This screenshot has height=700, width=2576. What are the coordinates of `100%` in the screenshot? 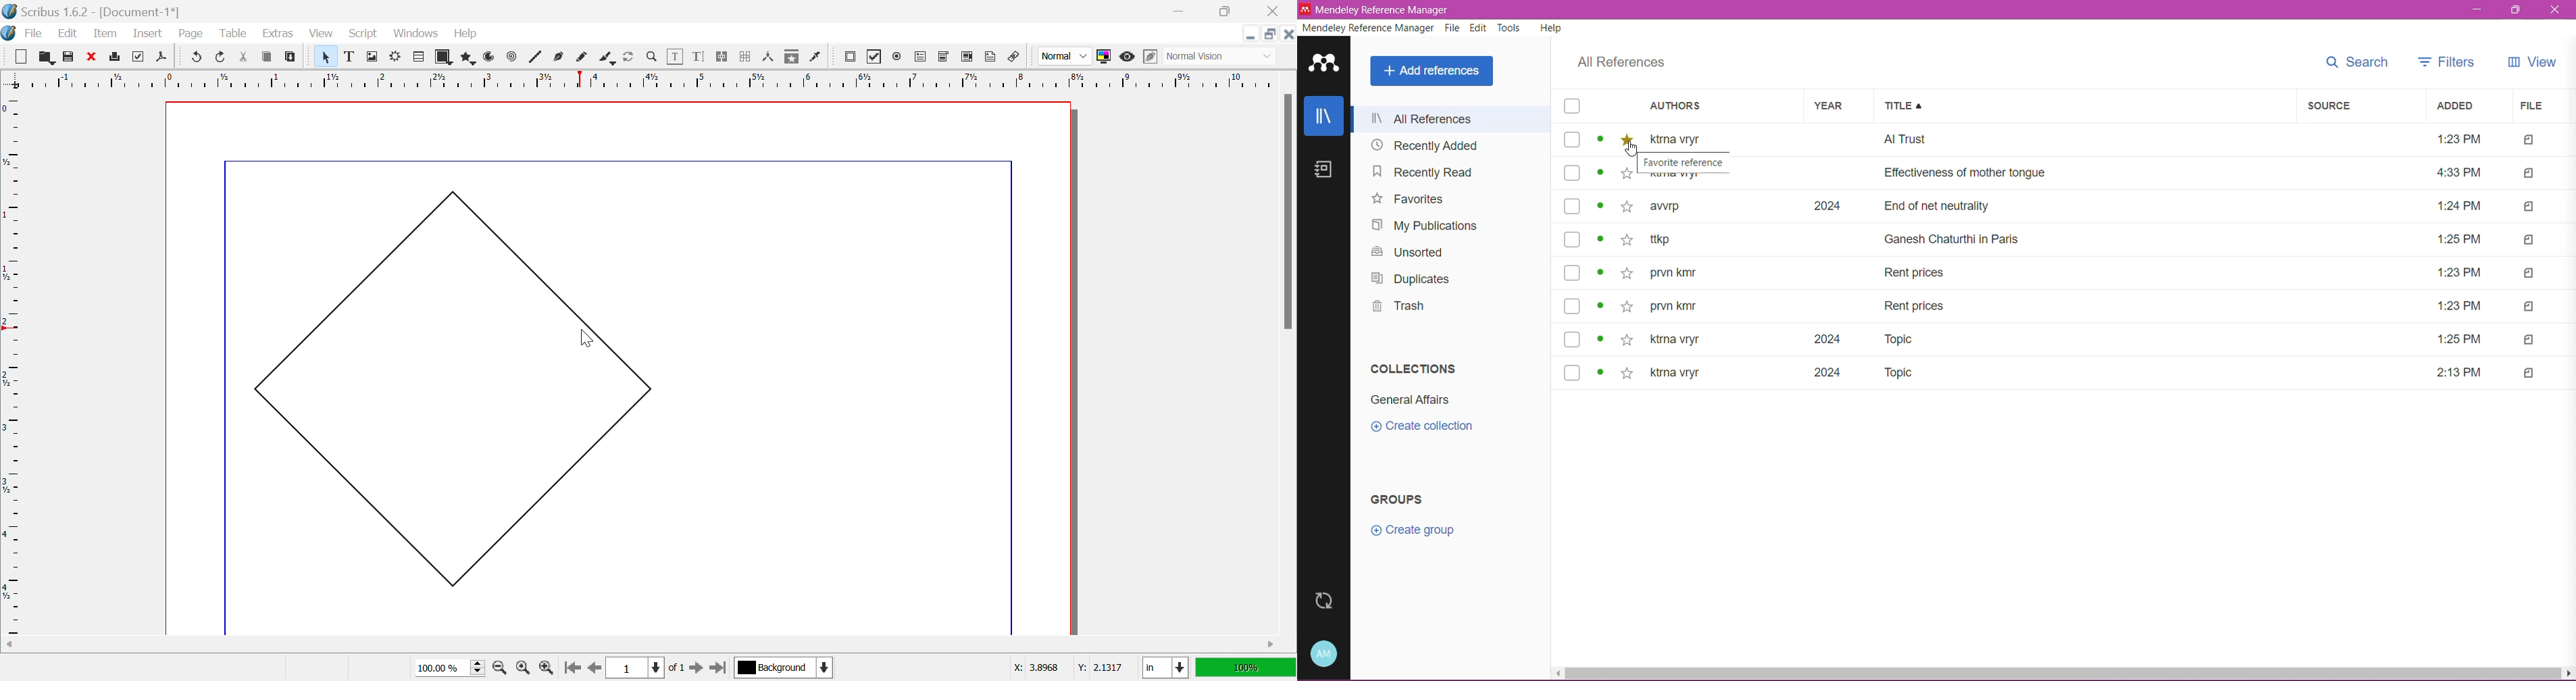 It's located at (1244, 666).